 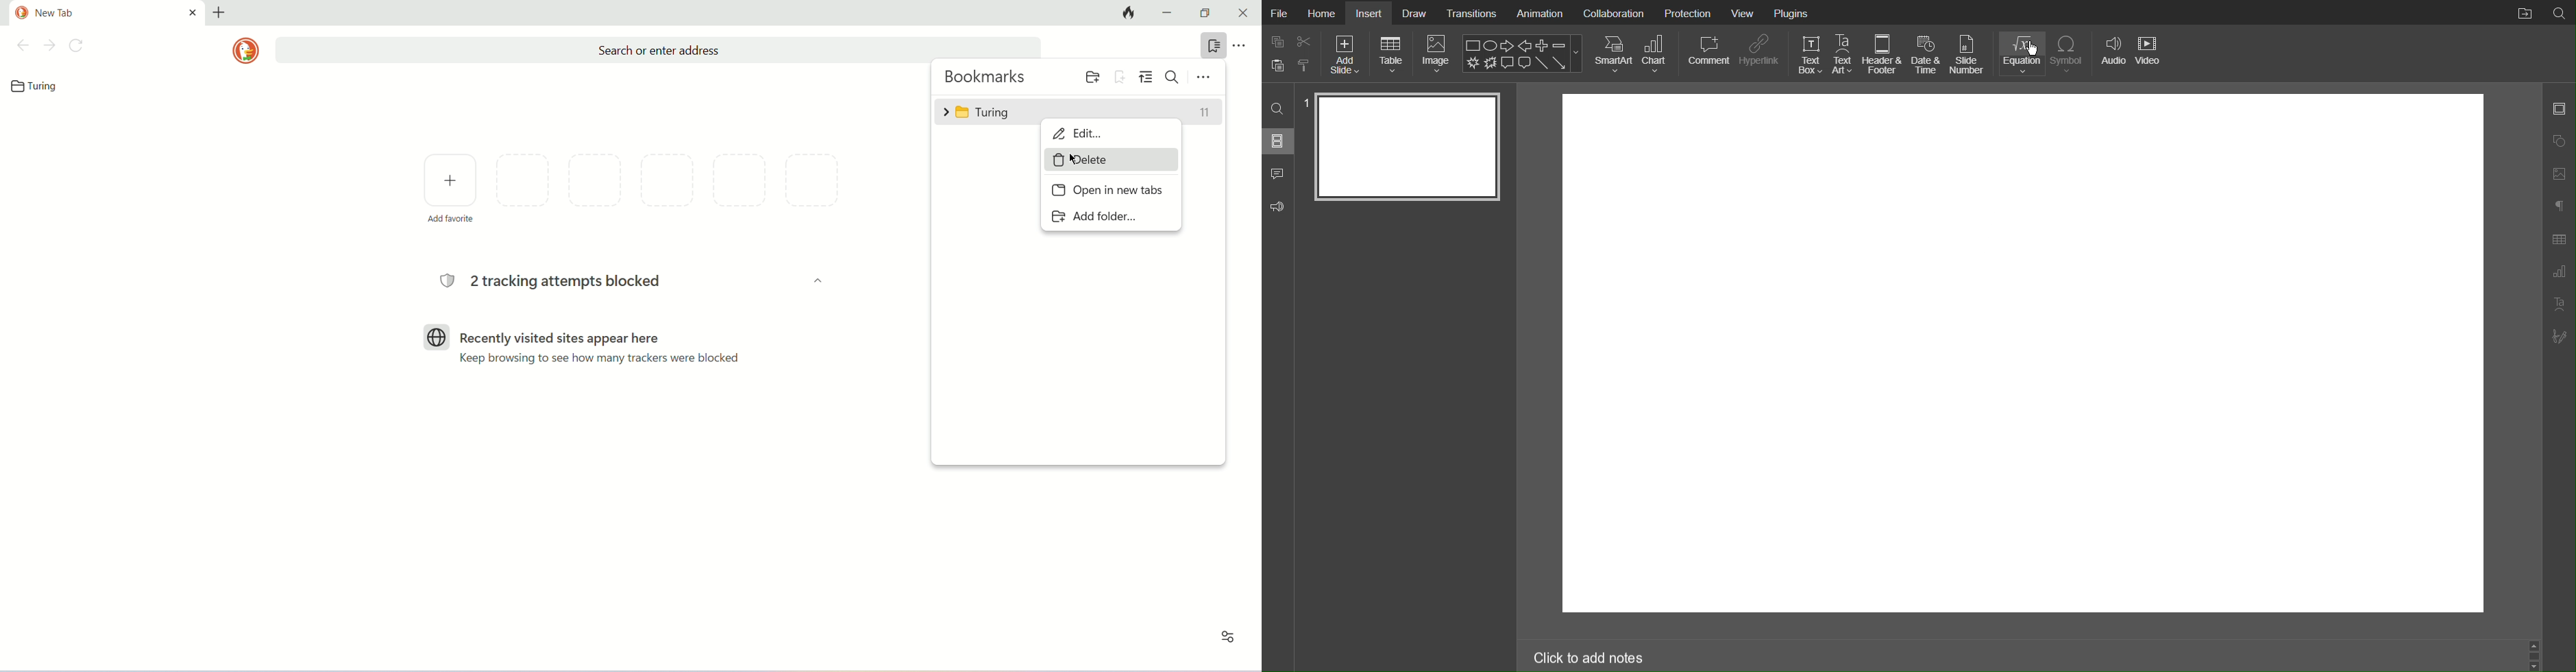 What do you see at coordinates (1420, 14) in the screenshot?
I see `Draw` at bounding box center [1420, 14].